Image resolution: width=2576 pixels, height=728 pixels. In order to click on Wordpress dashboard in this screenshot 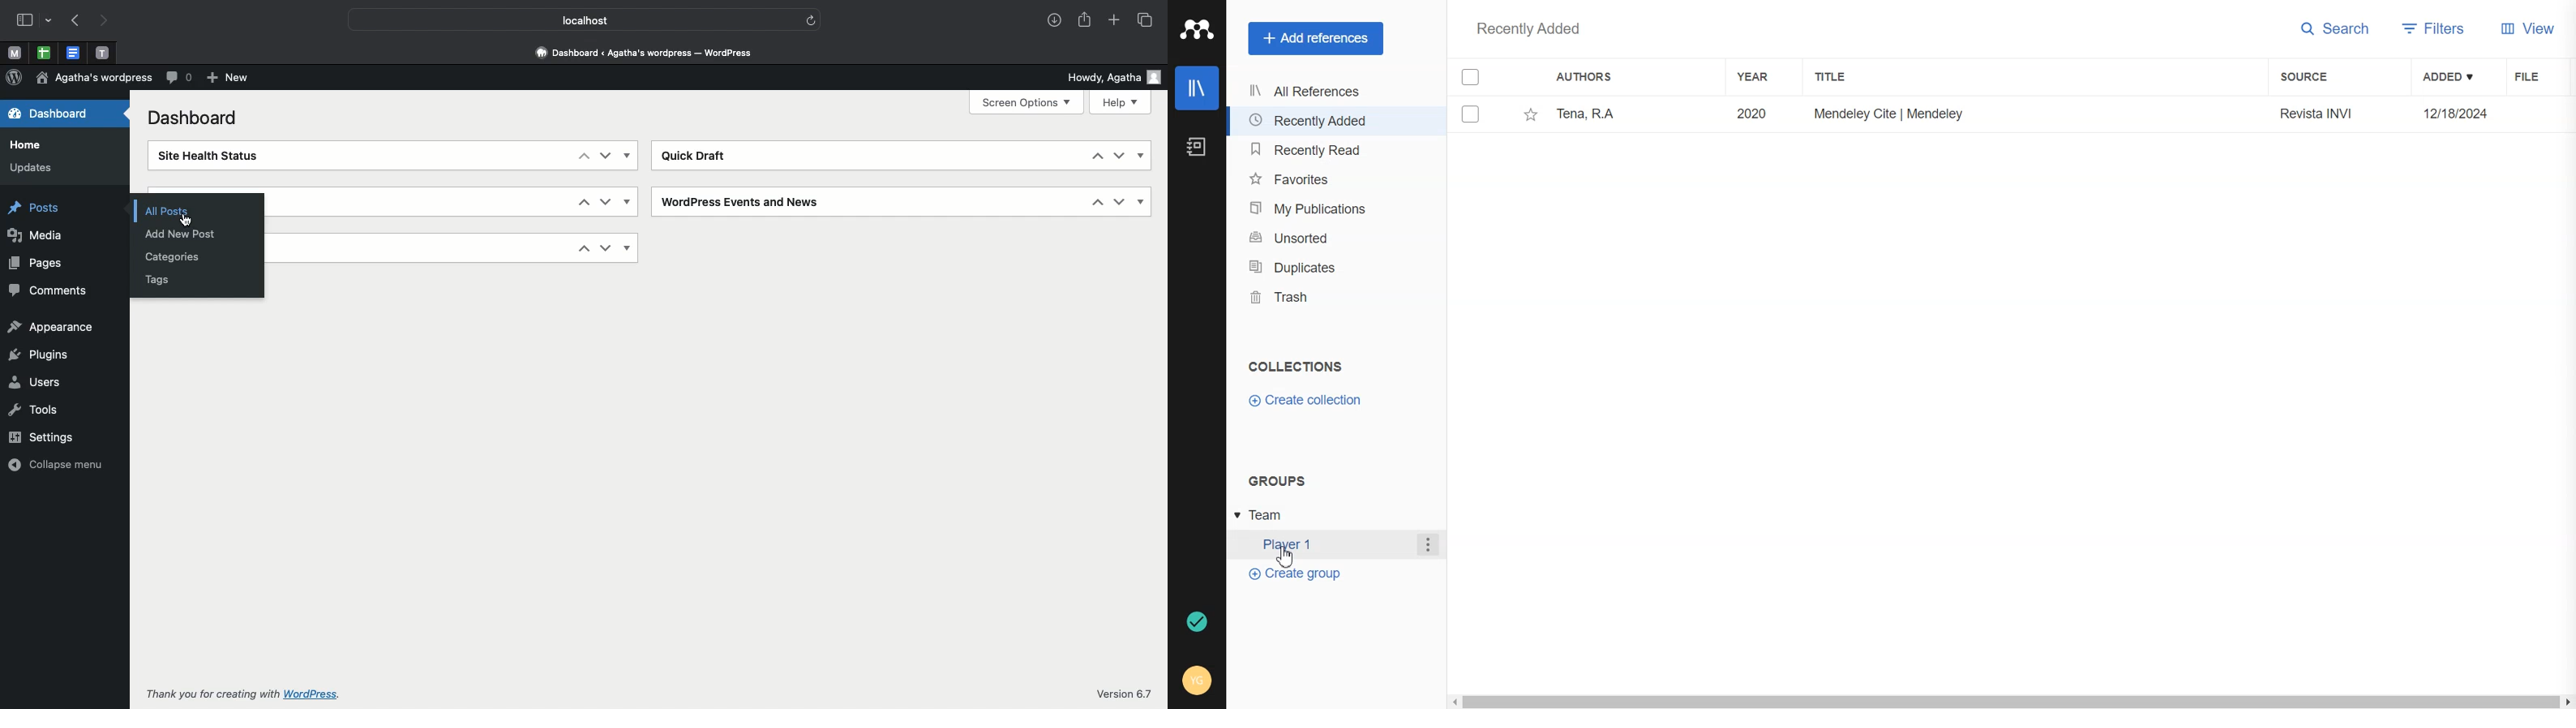, I will do `click(642, 49)`.